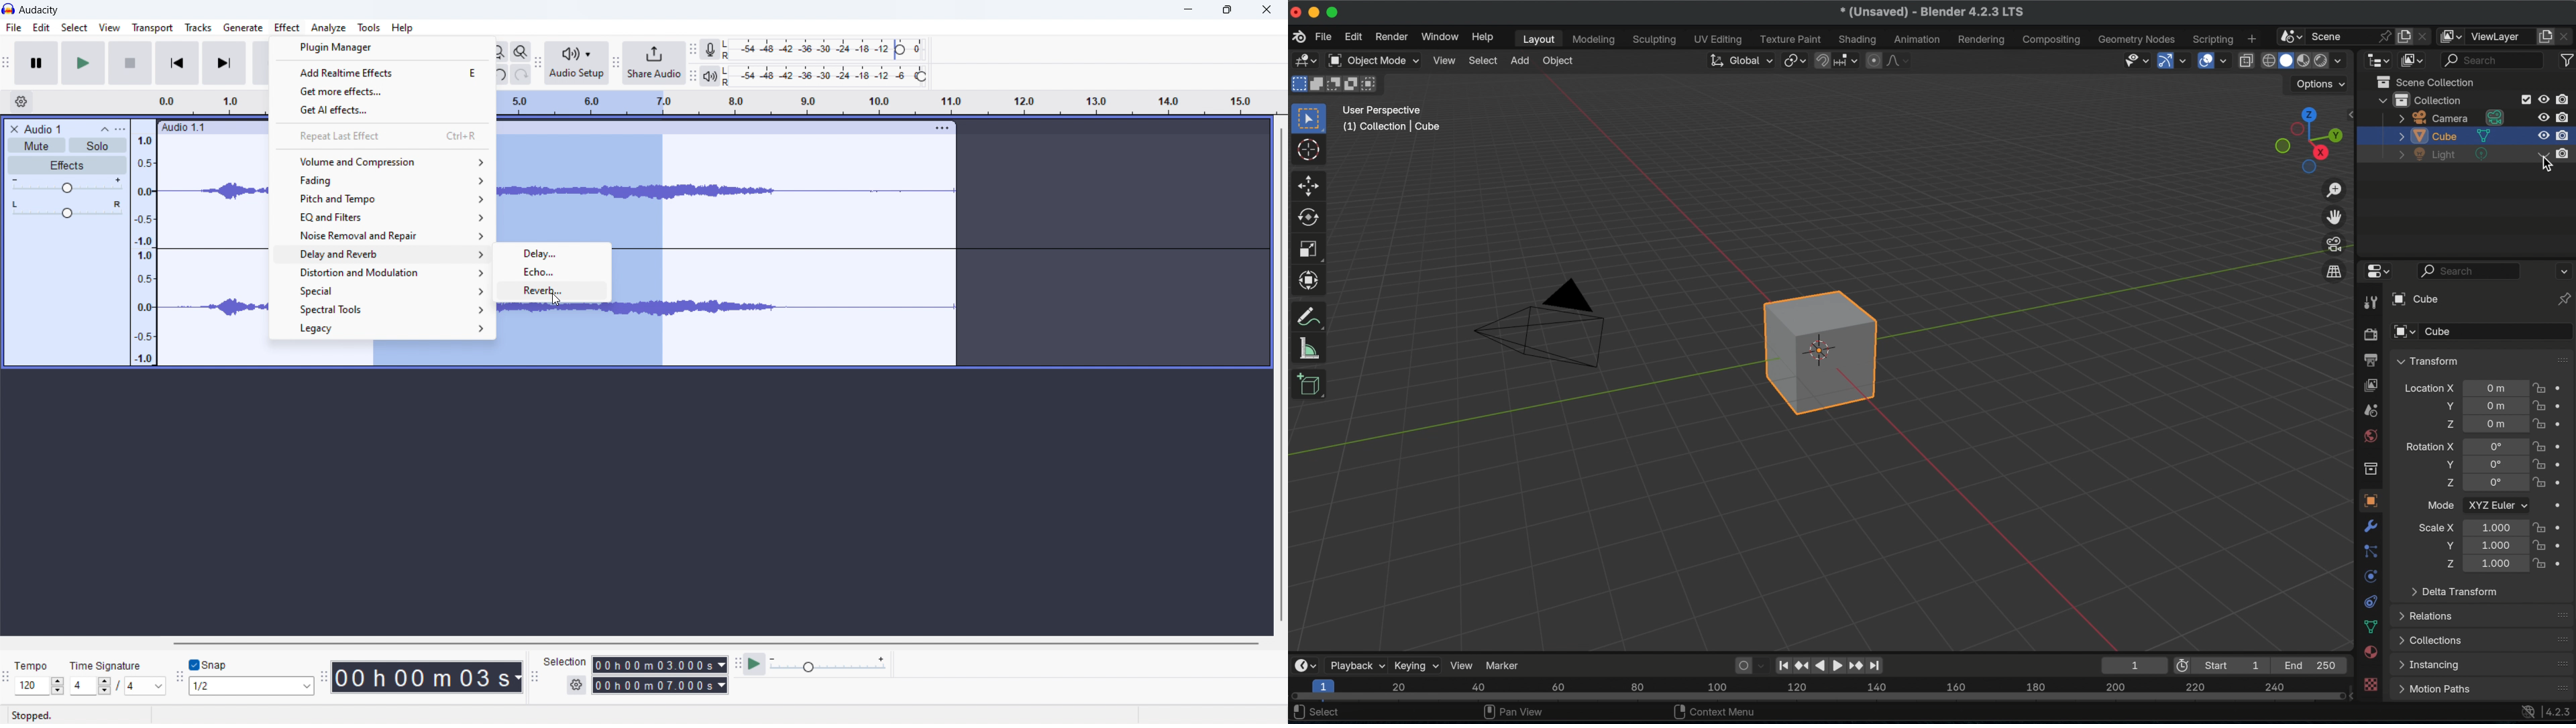 The image size is (2576, 728). What do you see at coordinates (329, 27) in the screenshot?
I see `analyze` at bounding box center [329, 27].